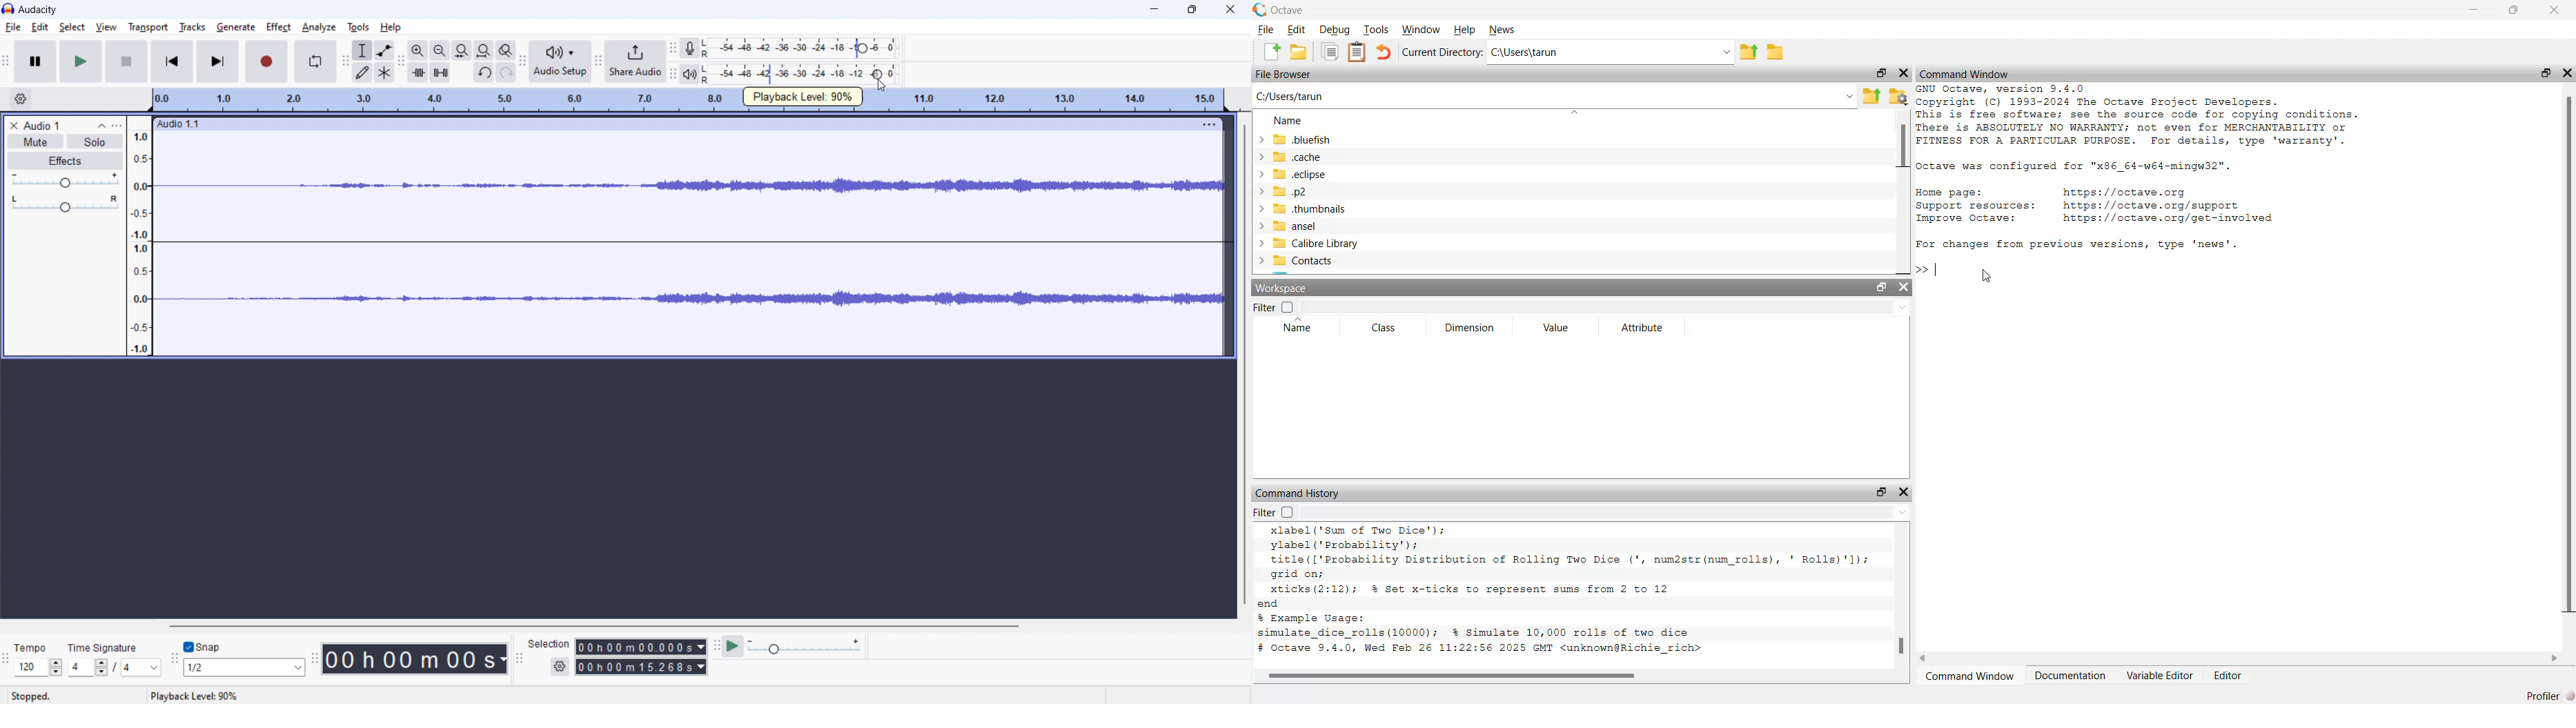  What do you see at coordinates (1564, 594) in the screenshot?
I see `xlabel ("Sum of Two Dice’);

ylabel ('Probability'):

title (['Probability Distribution of Rolling Two Dice (', num2str (num rolls), ' Rolls)'l):
grid on;

xticks (2:12); % Set x-ticks to represent sums from 2 to 12

d

Example Usage:

mulate_dice_rolls(10000); % Simulate 10,000 rolls of two dice

Octave 9.4.0, Wed Feb 26 11:22:56 2025 GMT <unknown@Richie_rich>` at bounding box center [1564, 594].